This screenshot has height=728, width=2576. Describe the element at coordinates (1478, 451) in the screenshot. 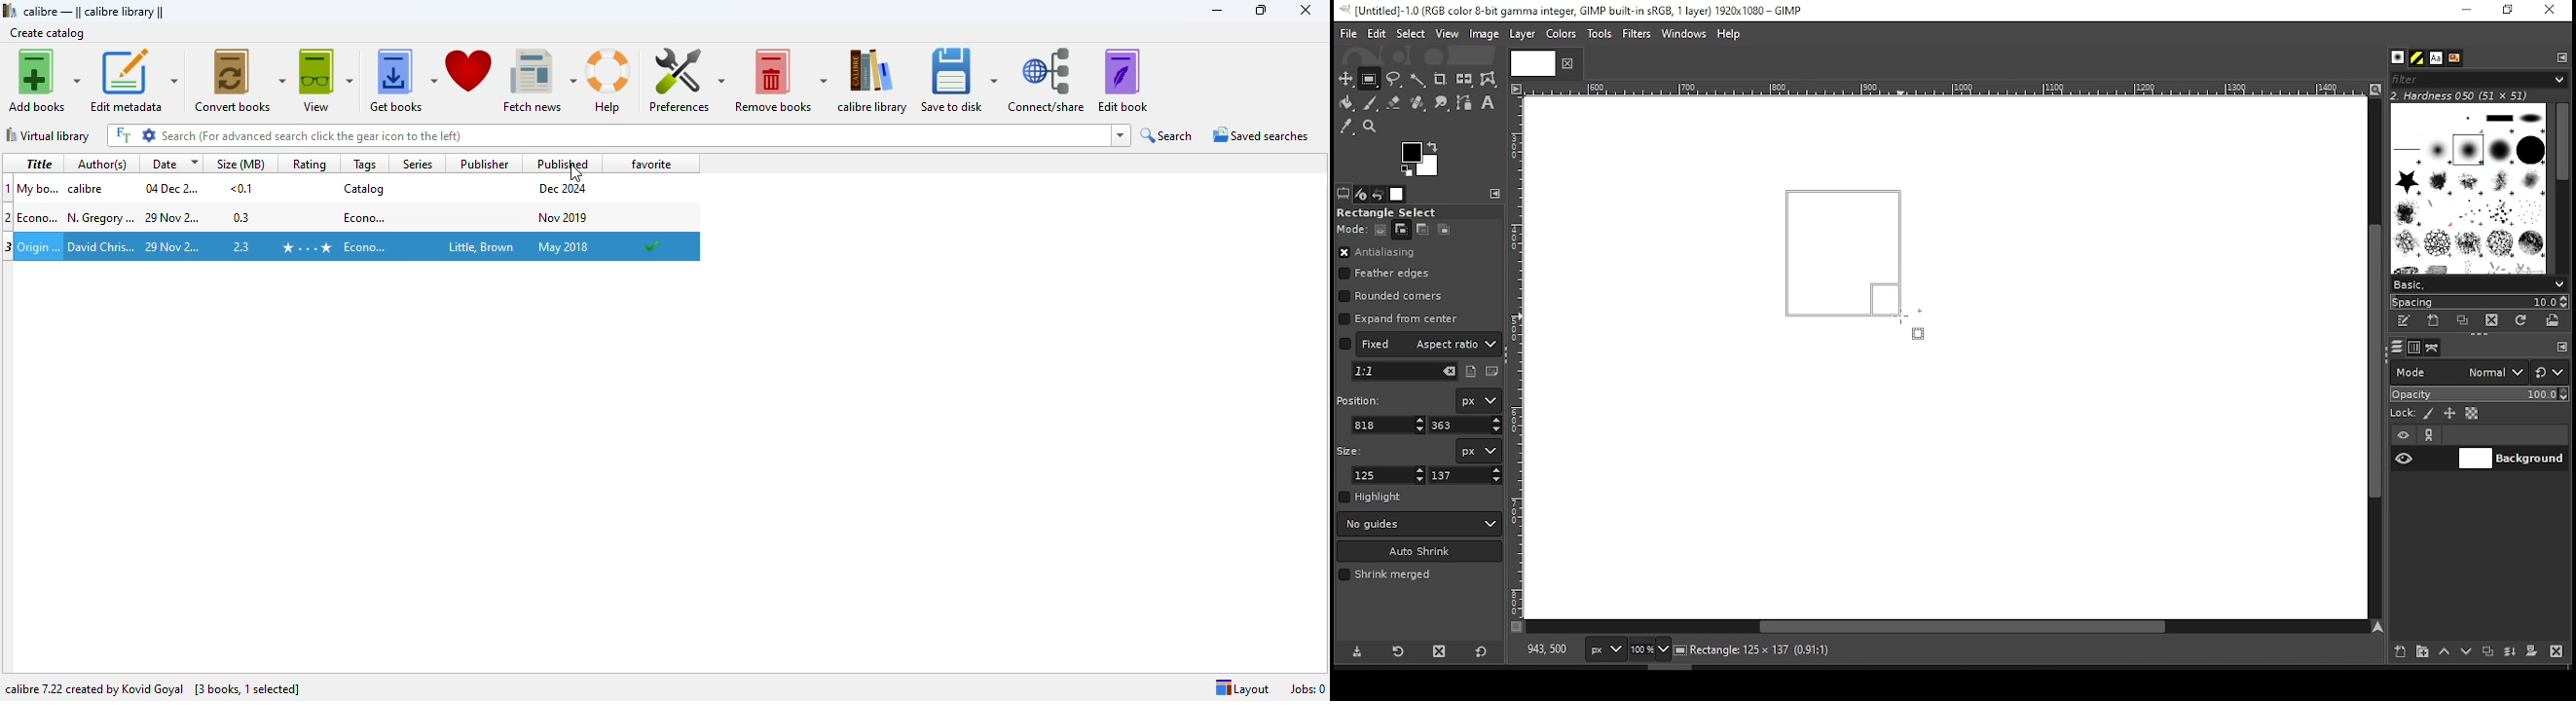

I see `units` at that location.